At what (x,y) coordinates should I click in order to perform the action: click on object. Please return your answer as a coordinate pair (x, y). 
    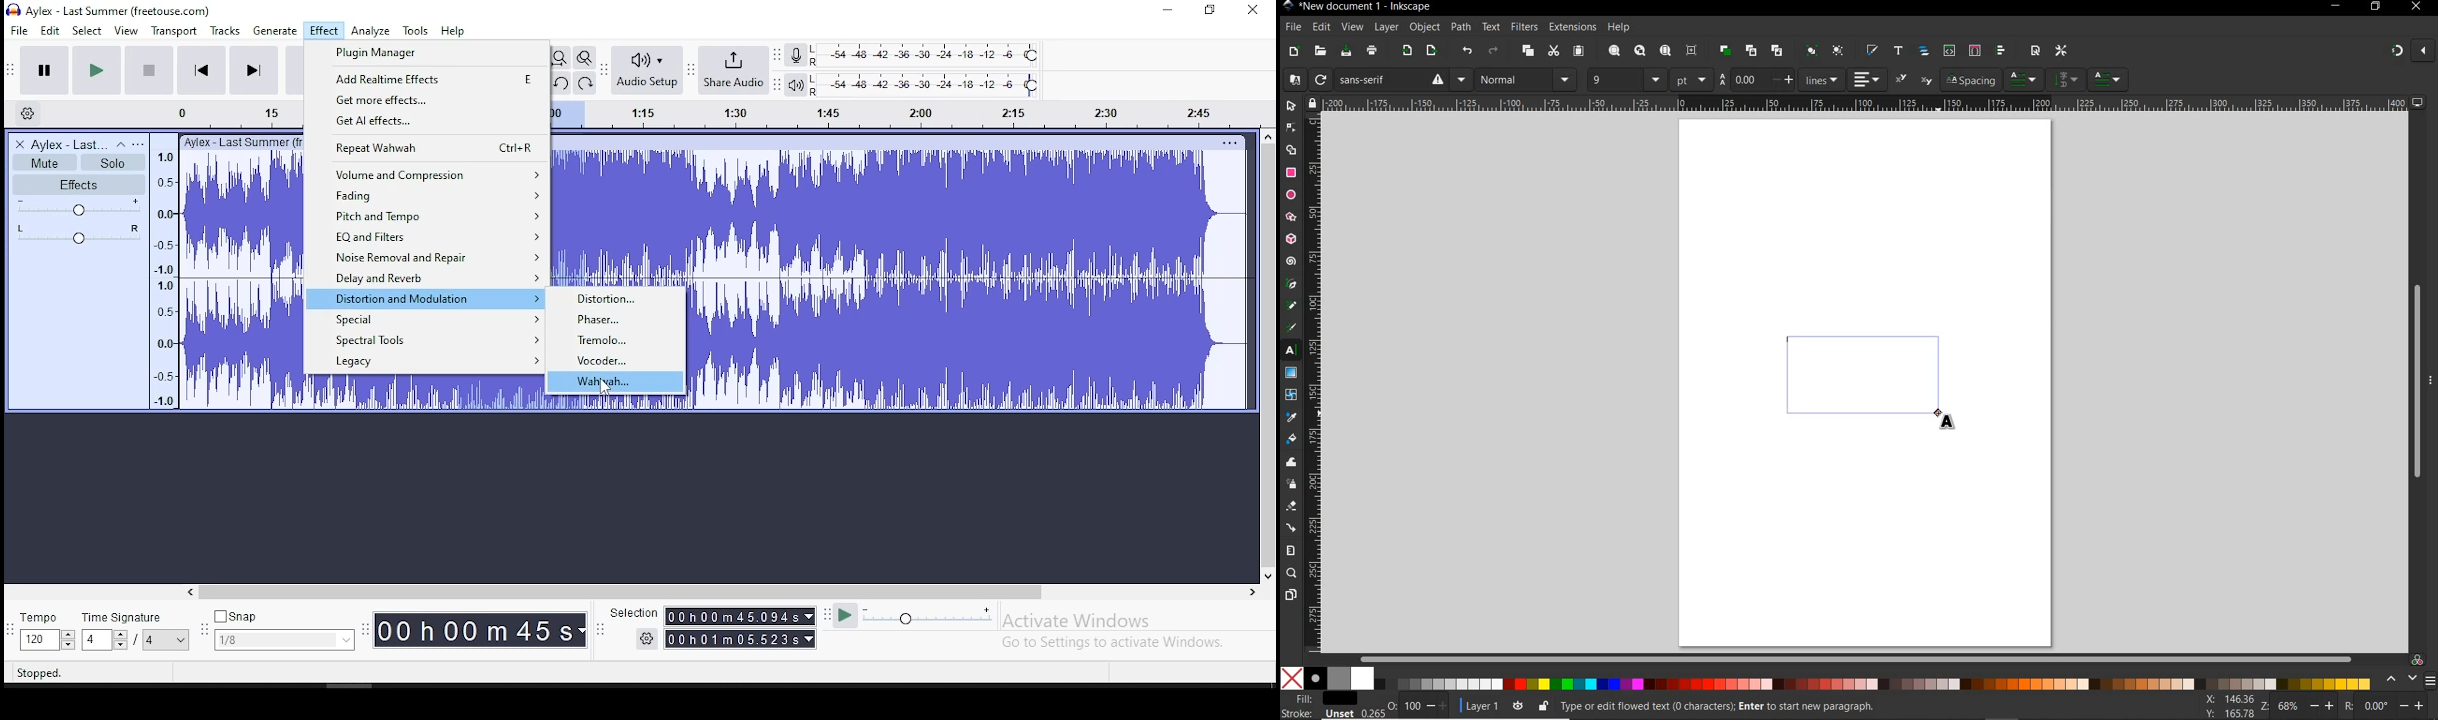
    Looking at the image, I should click on (1423, 28).